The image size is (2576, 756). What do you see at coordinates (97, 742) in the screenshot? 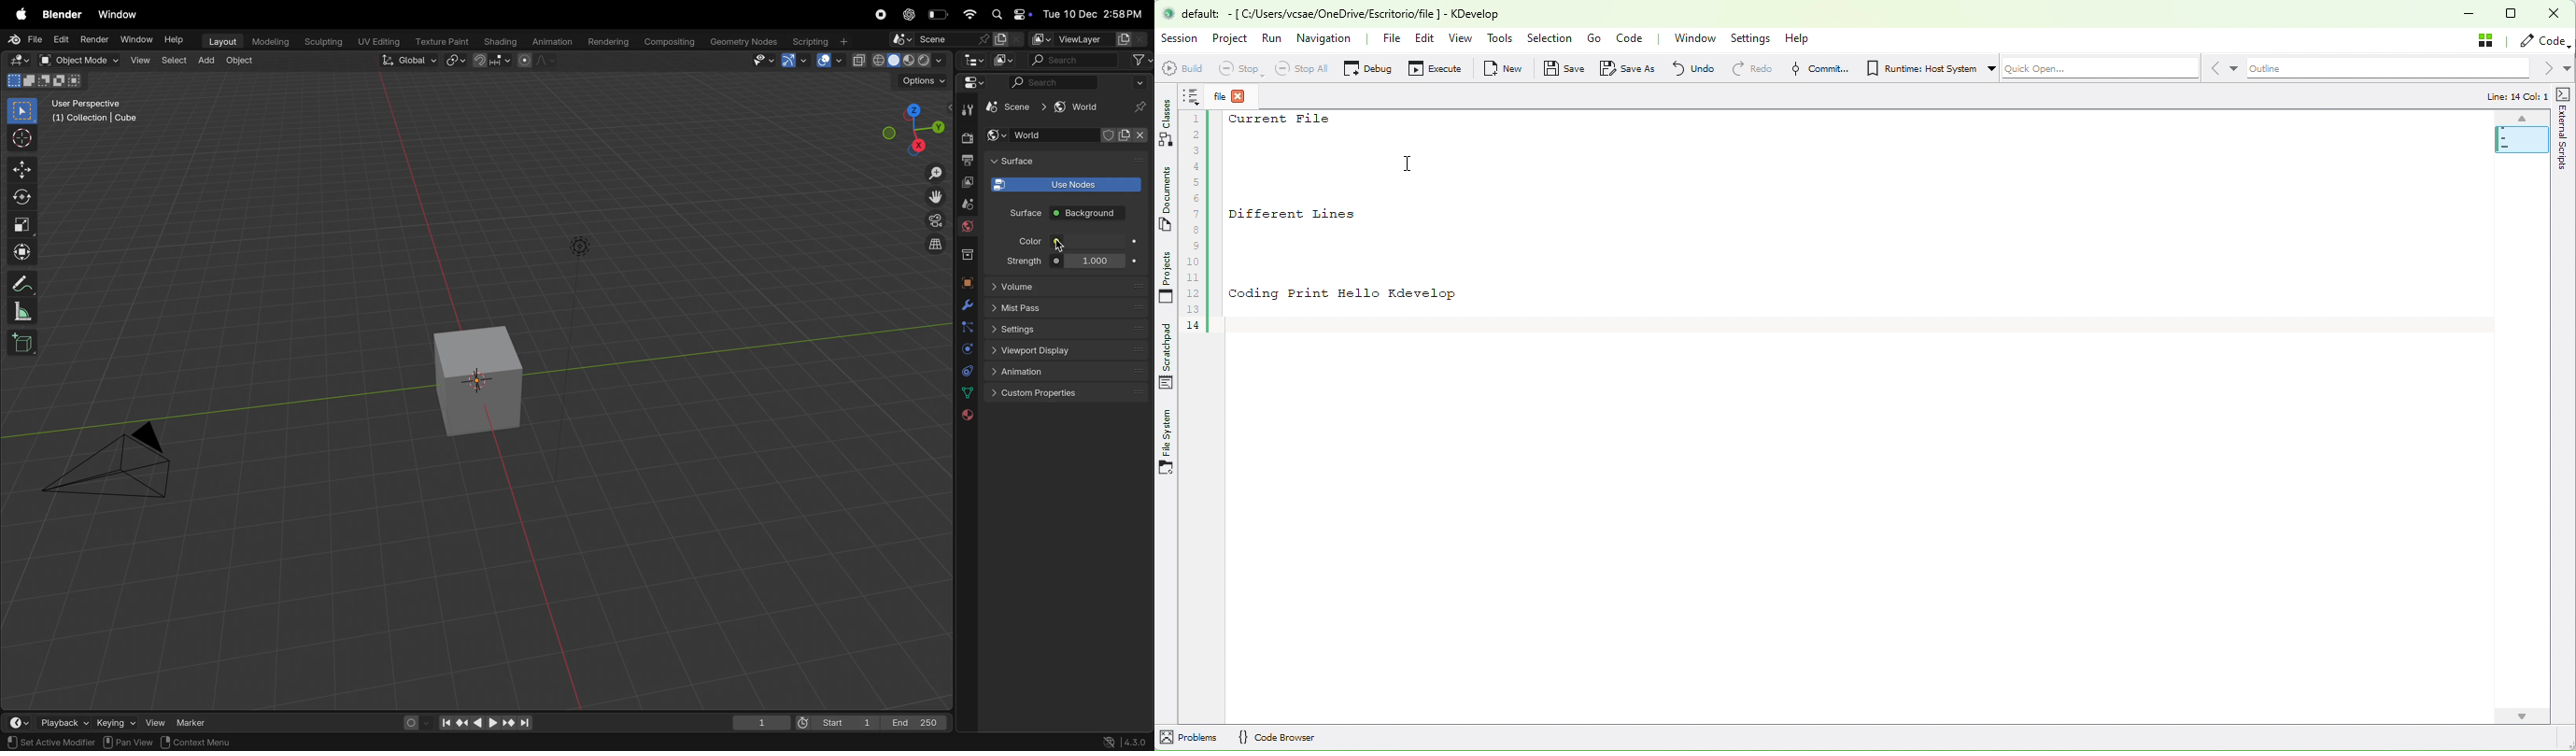
I see `Region` at bounding box center [97, 742].